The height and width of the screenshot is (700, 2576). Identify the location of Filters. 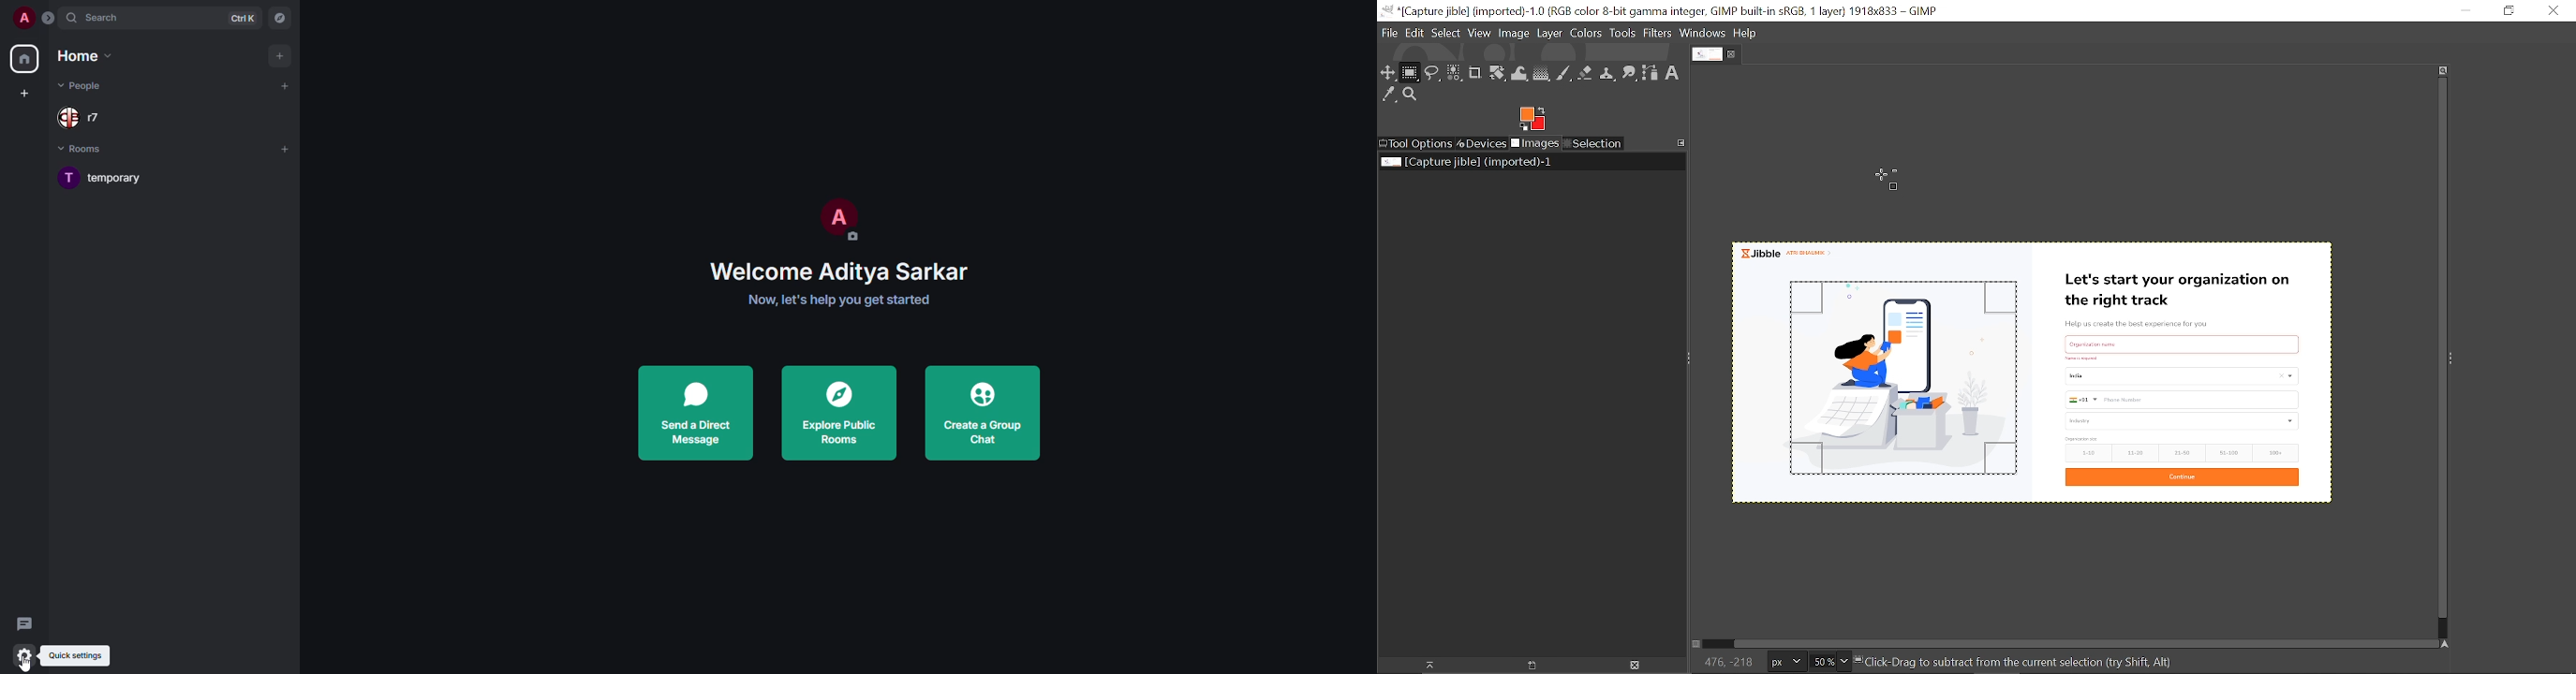
(1658, 34).